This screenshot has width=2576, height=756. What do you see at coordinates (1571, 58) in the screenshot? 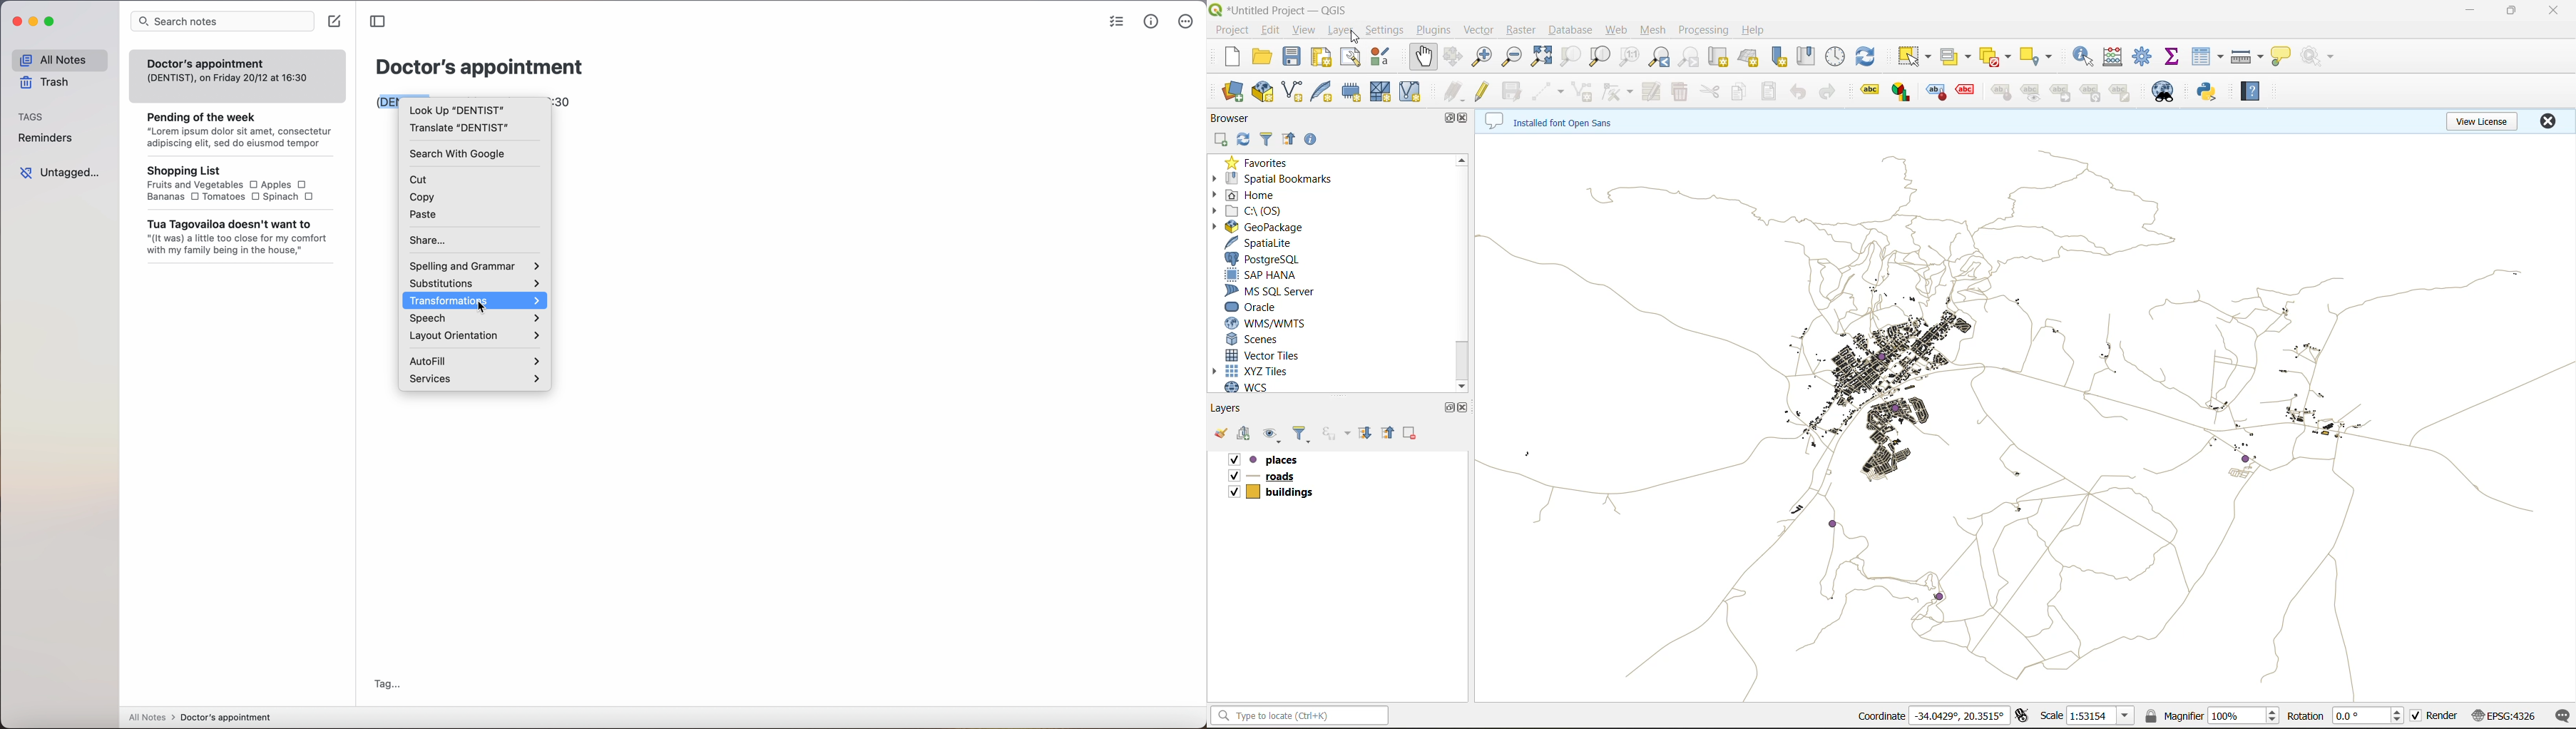
I see `zoom selection` at bounding box center [1571, 58].